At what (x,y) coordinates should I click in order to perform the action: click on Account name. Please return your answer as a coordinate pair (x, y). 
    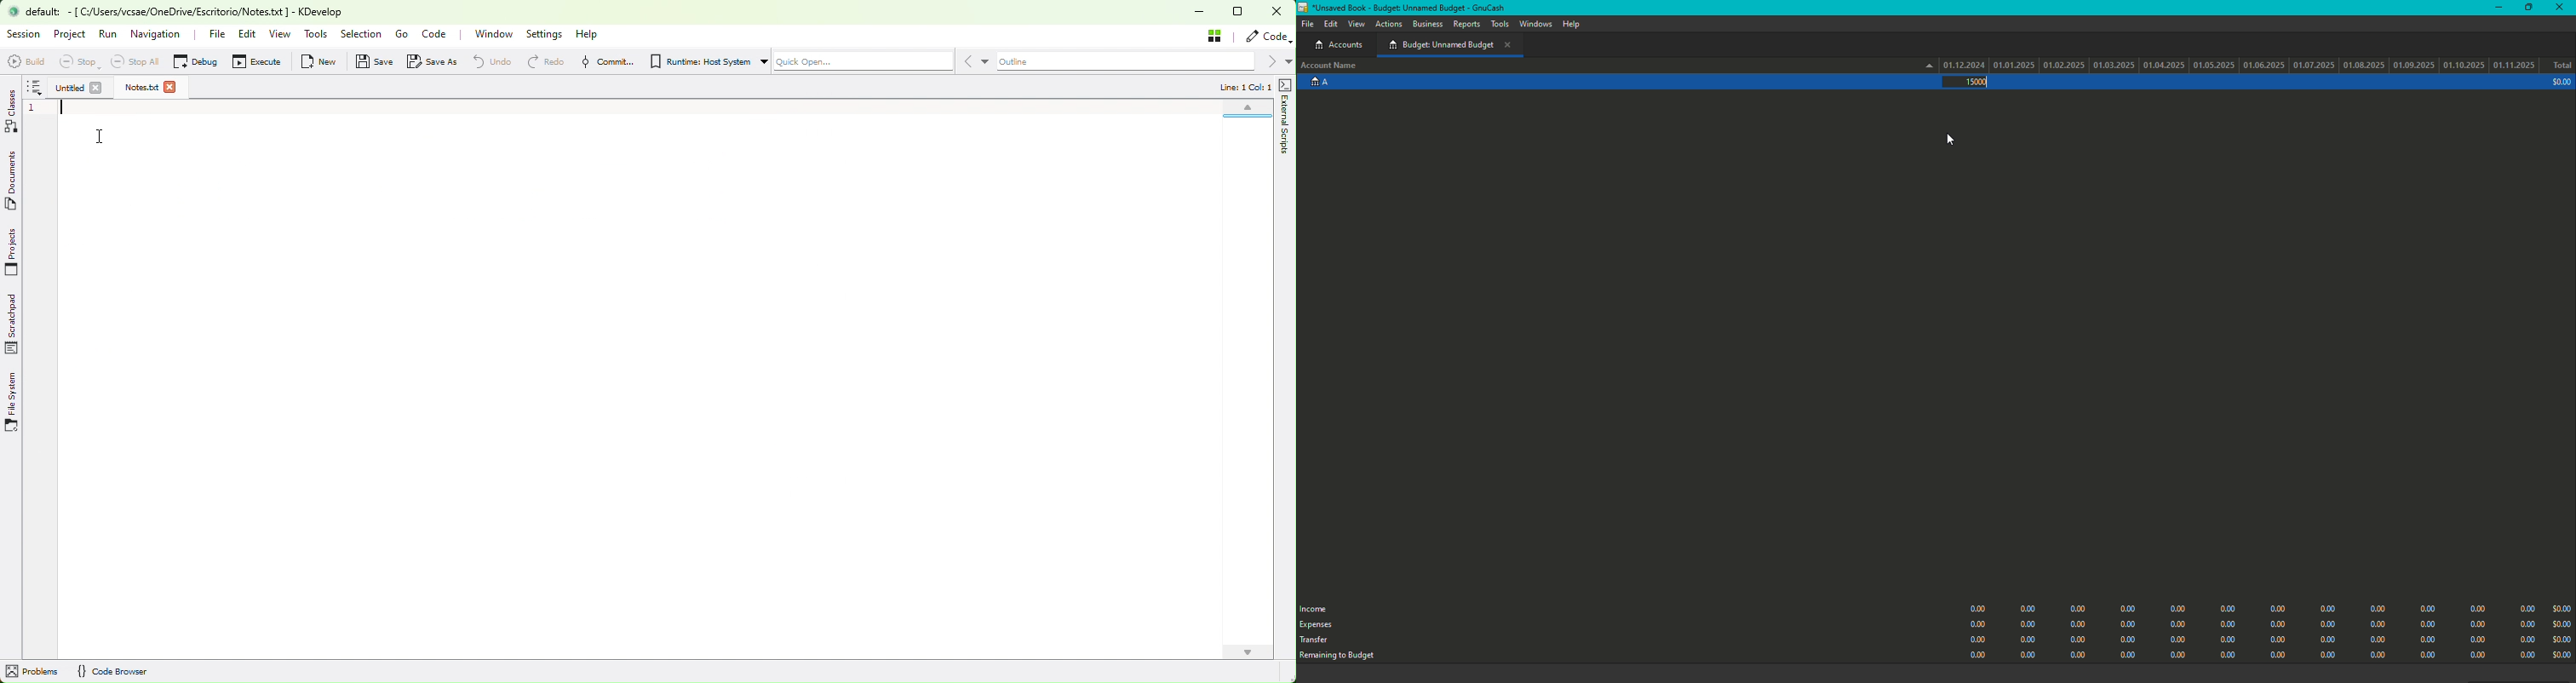
    Looking at the image, I should click on (1331, 67).